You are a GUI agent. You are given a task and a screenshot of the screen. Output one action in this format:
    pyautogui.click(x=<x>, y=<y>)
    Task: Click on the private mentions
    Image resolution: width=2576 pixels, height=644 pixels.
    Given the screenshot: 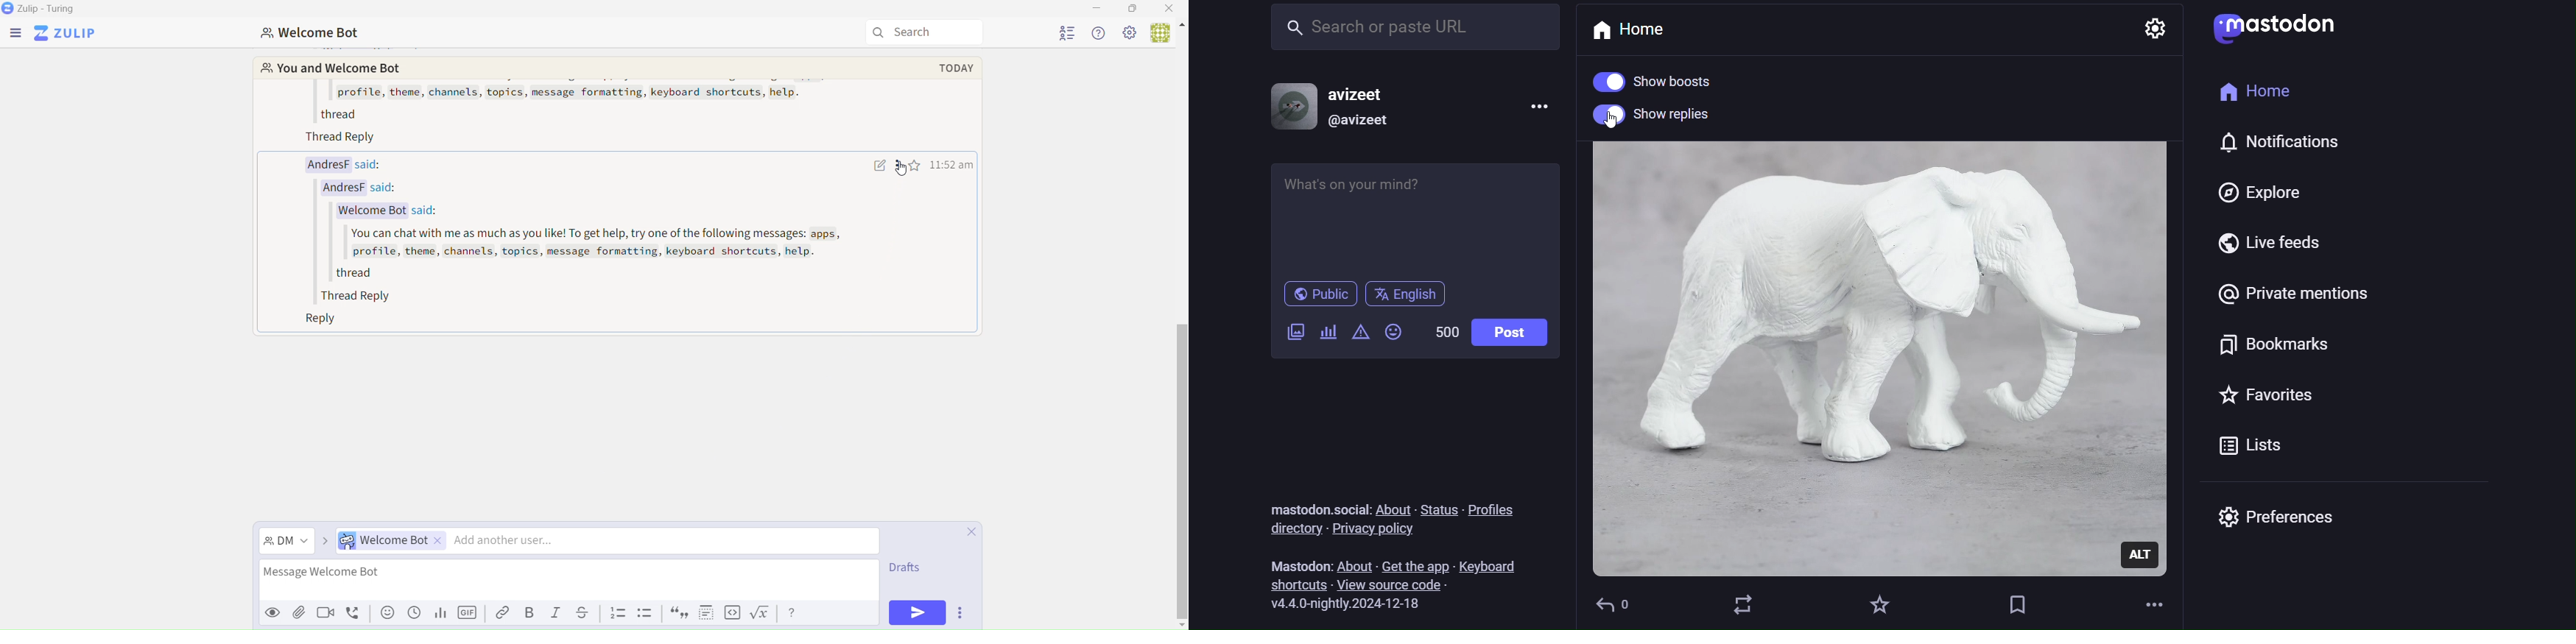 What is the action you would take?
    pyautogui.click(x=2290, y=300)
    